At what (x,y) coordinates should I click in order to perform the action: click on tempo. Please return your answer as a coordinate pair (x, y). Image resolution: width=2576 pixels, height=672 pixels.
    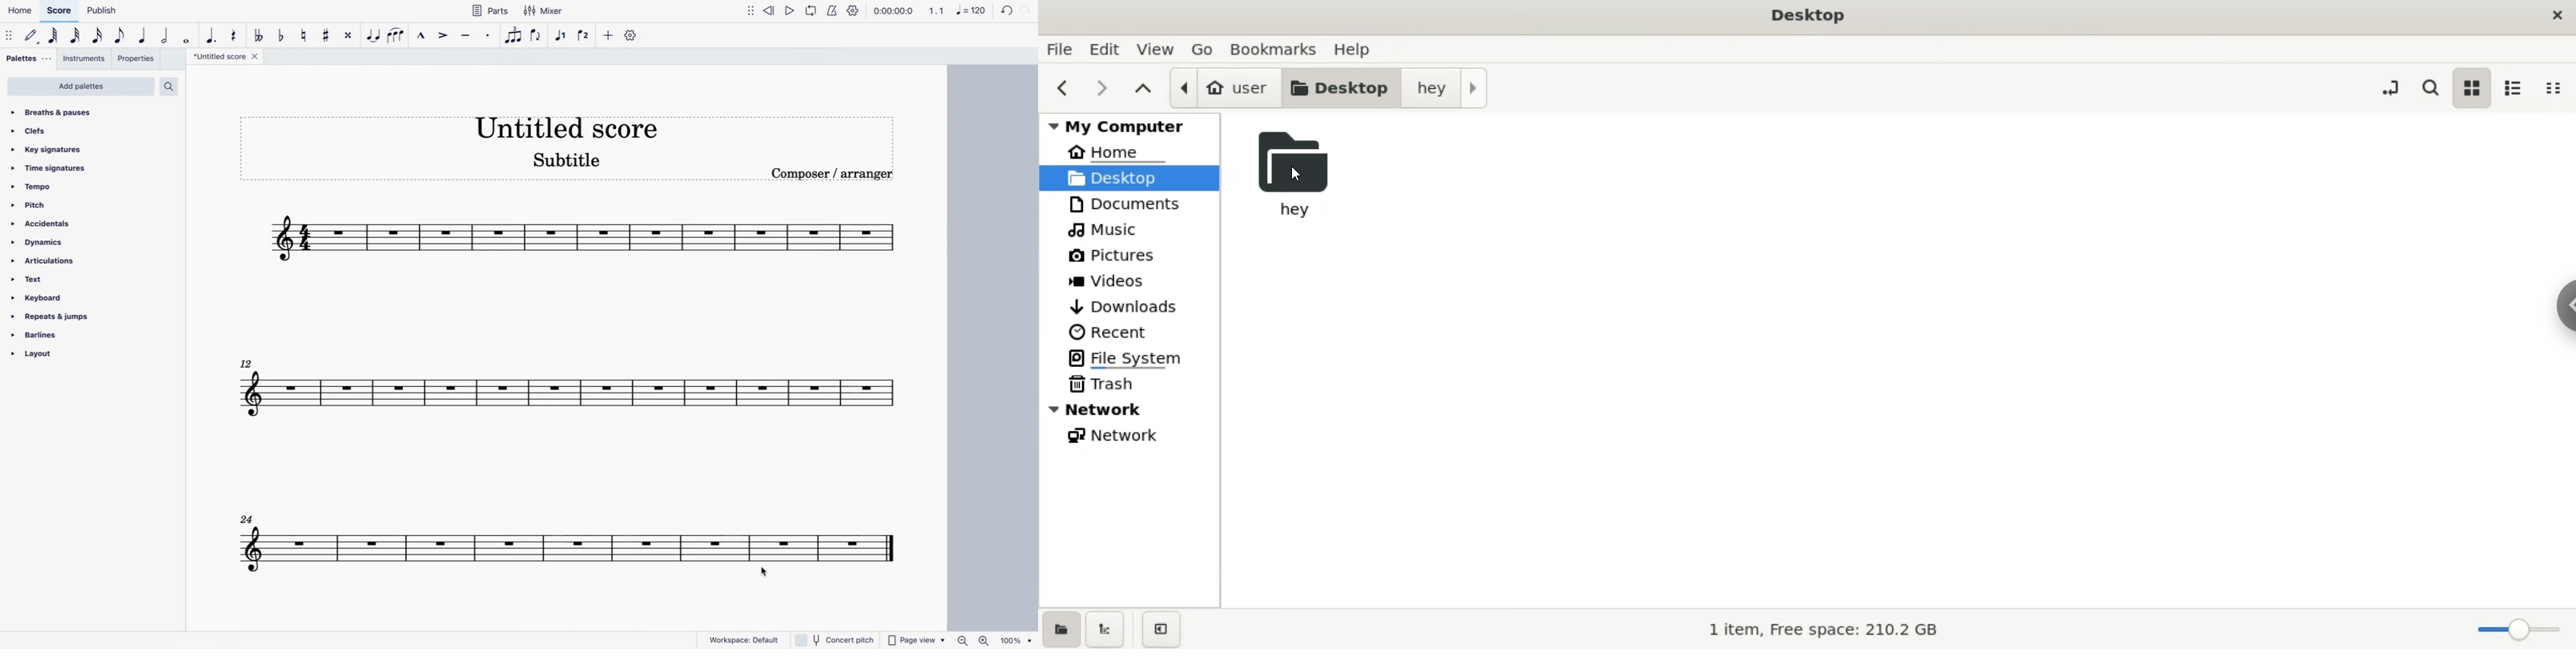
    Looking at the image, I should click on (33, 186).